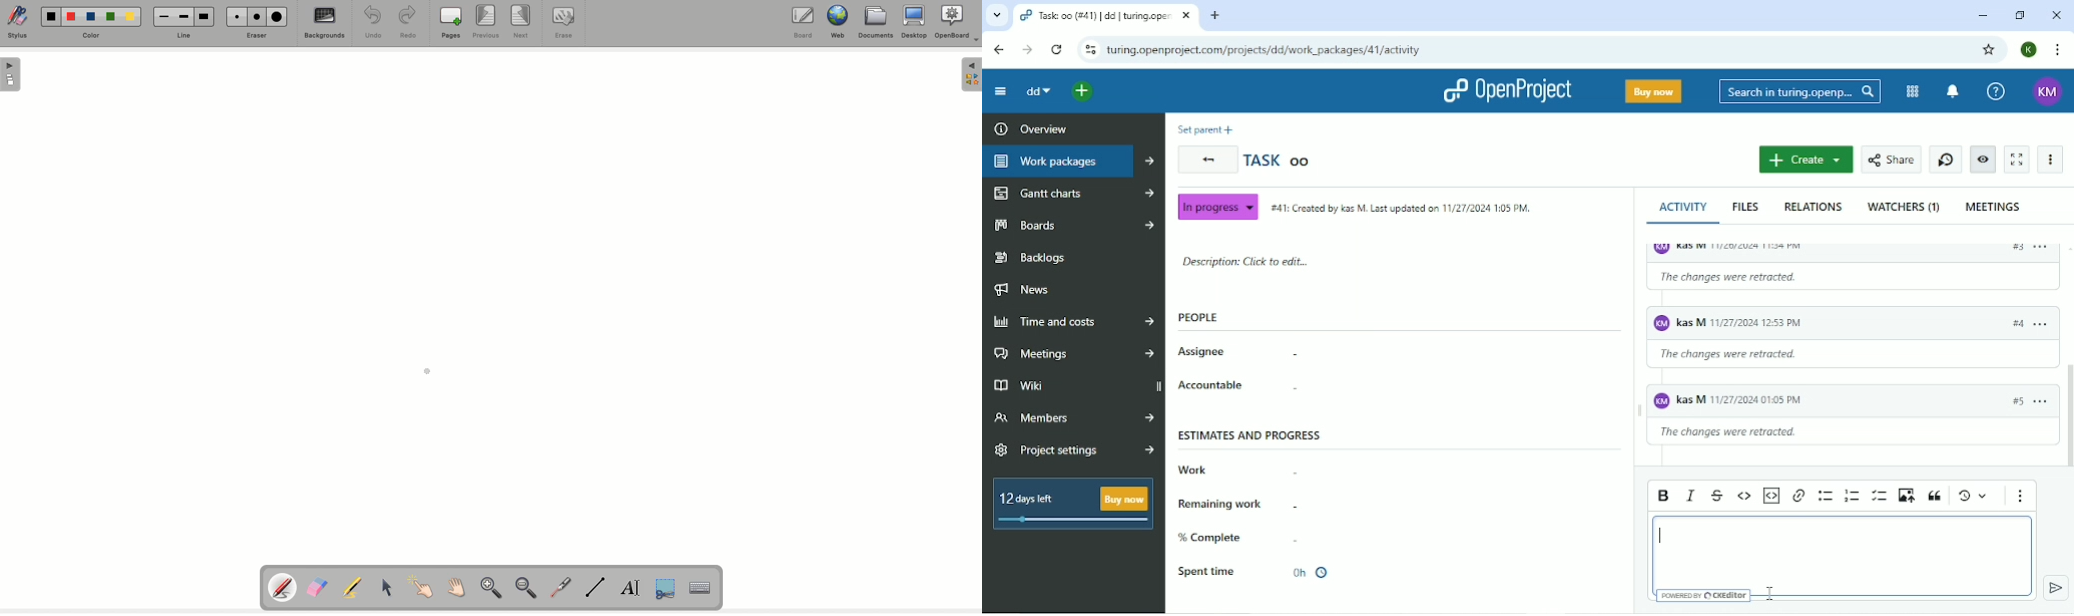  Describe the element at coordinates (2016, 400) in the screenshot. I see `#4` at that location.